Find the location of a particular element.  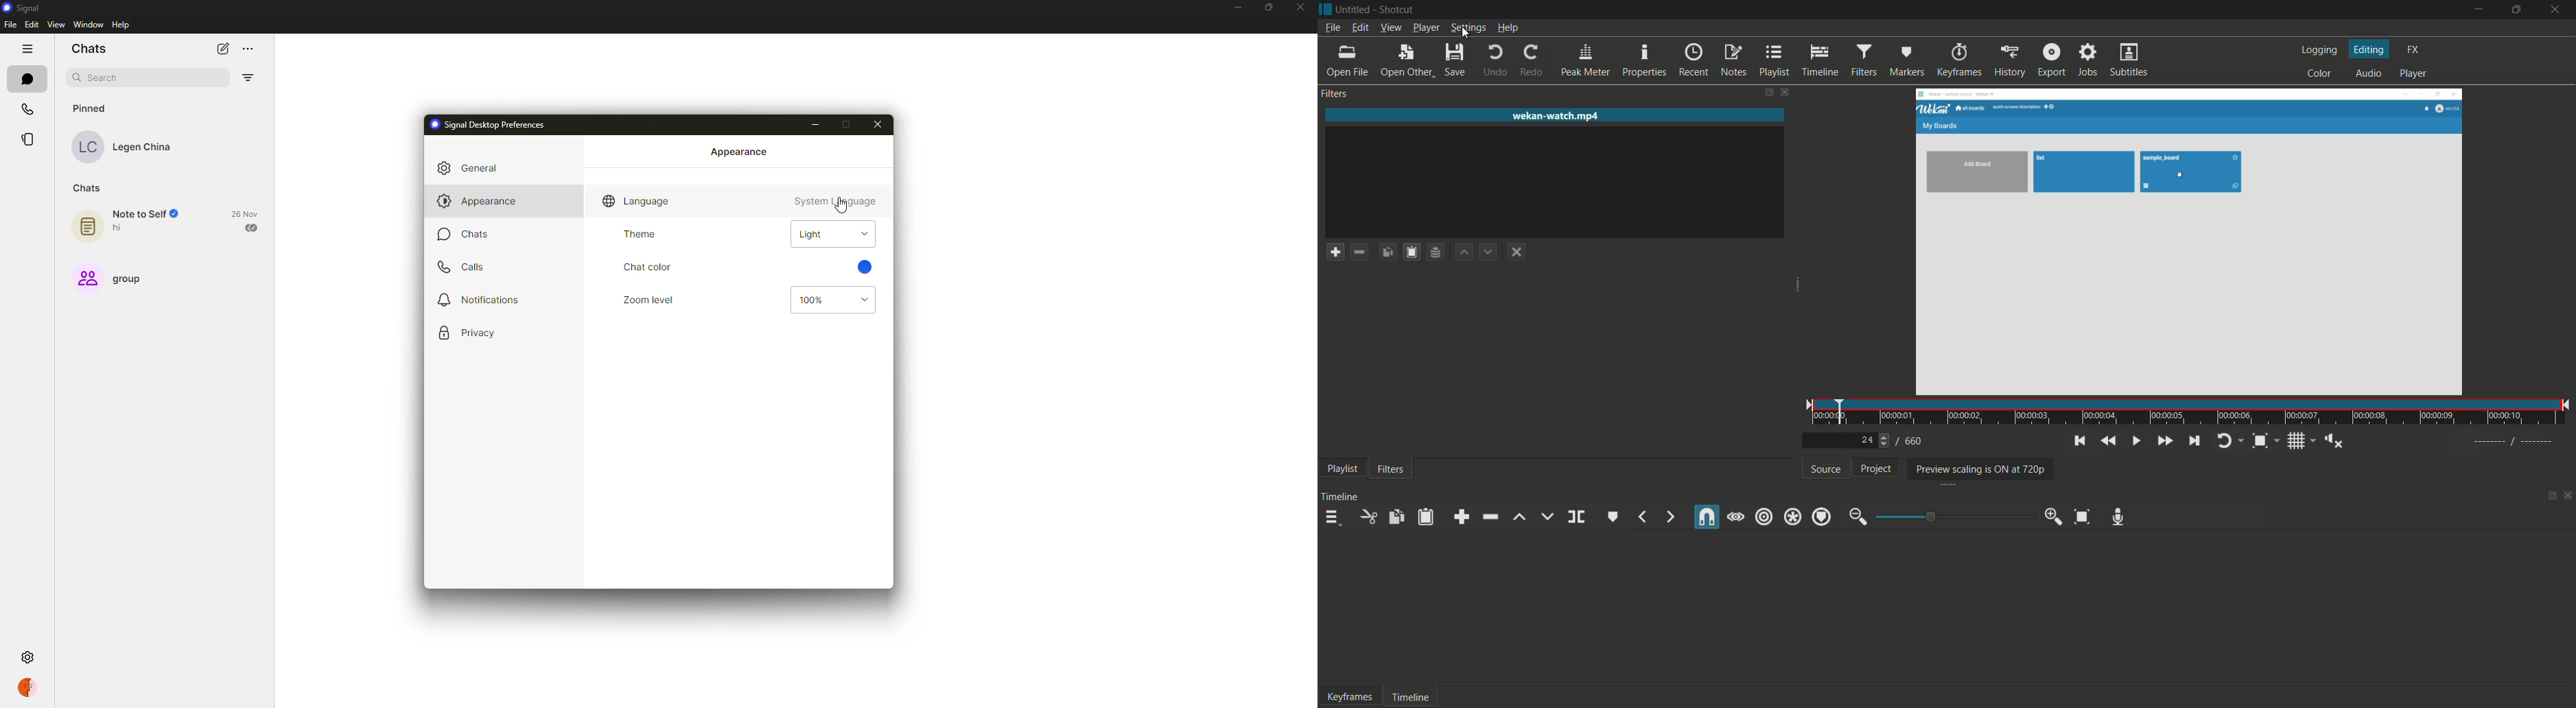

subtitles is located at coordinates (2129, 61).